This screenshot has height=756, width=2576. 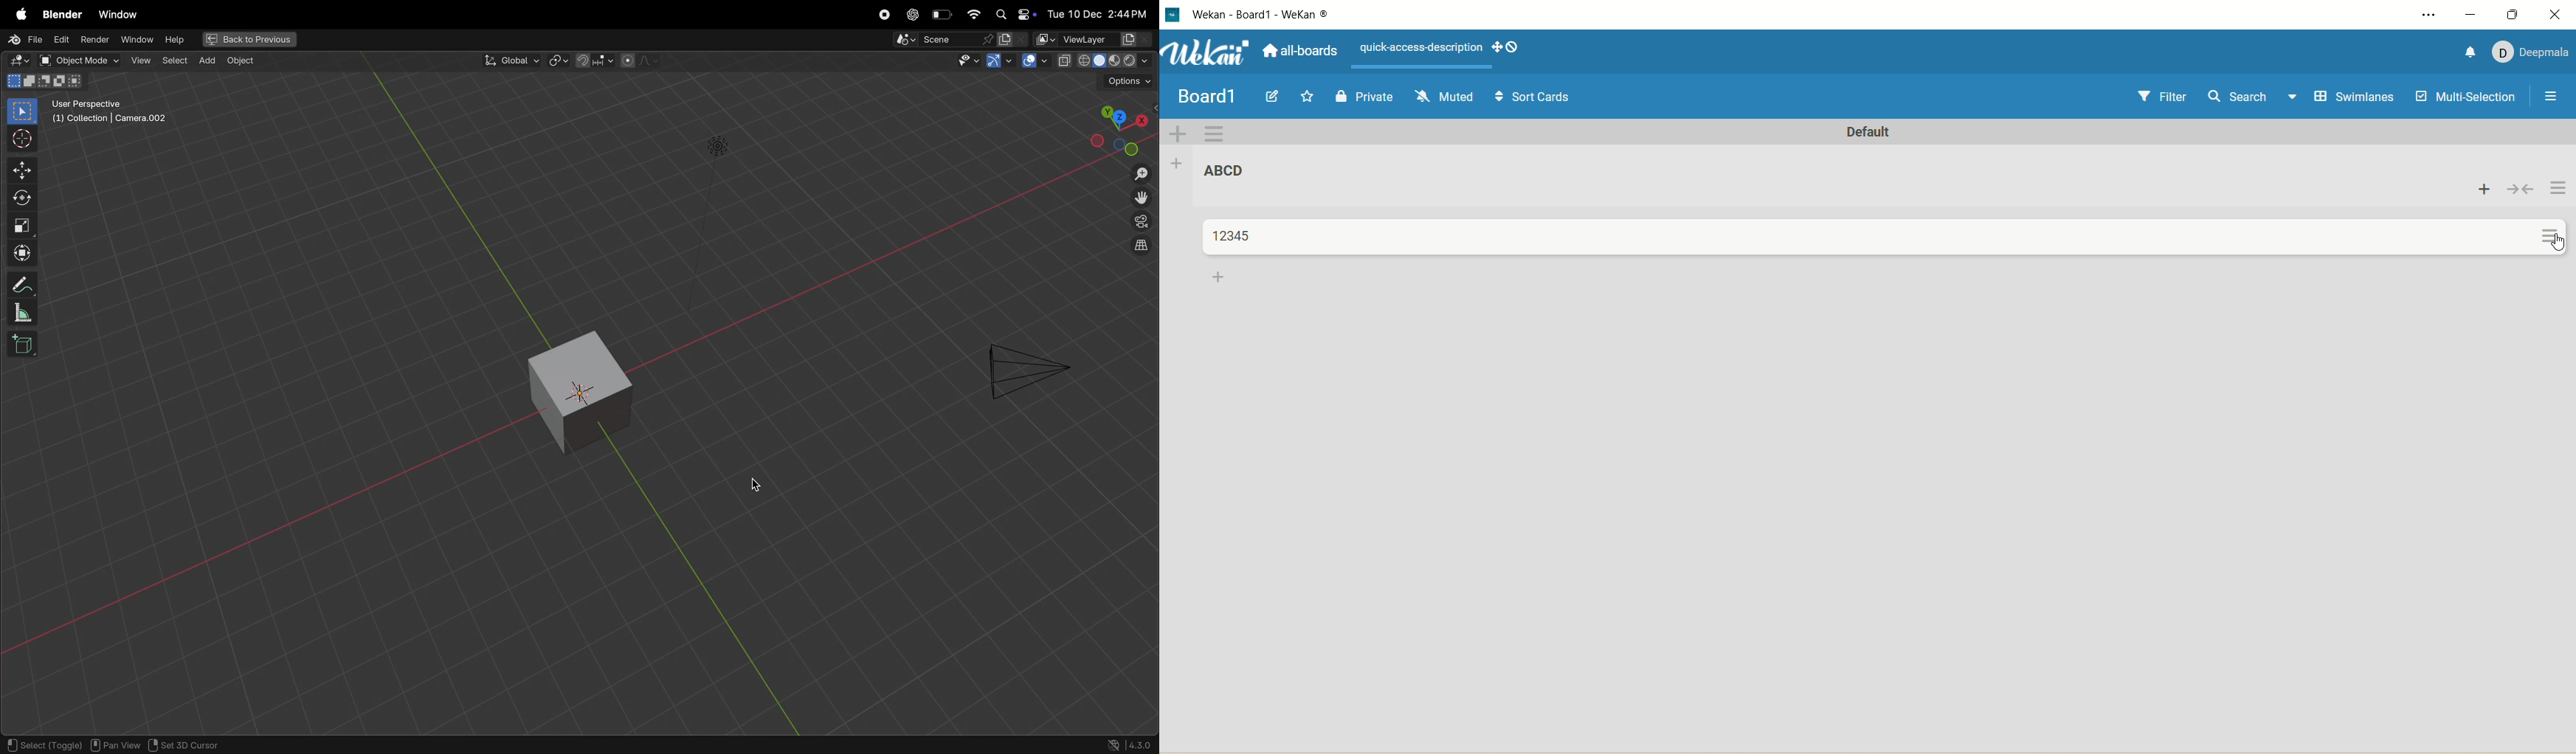 I want to click on add list, so click(x=1179, y=167).